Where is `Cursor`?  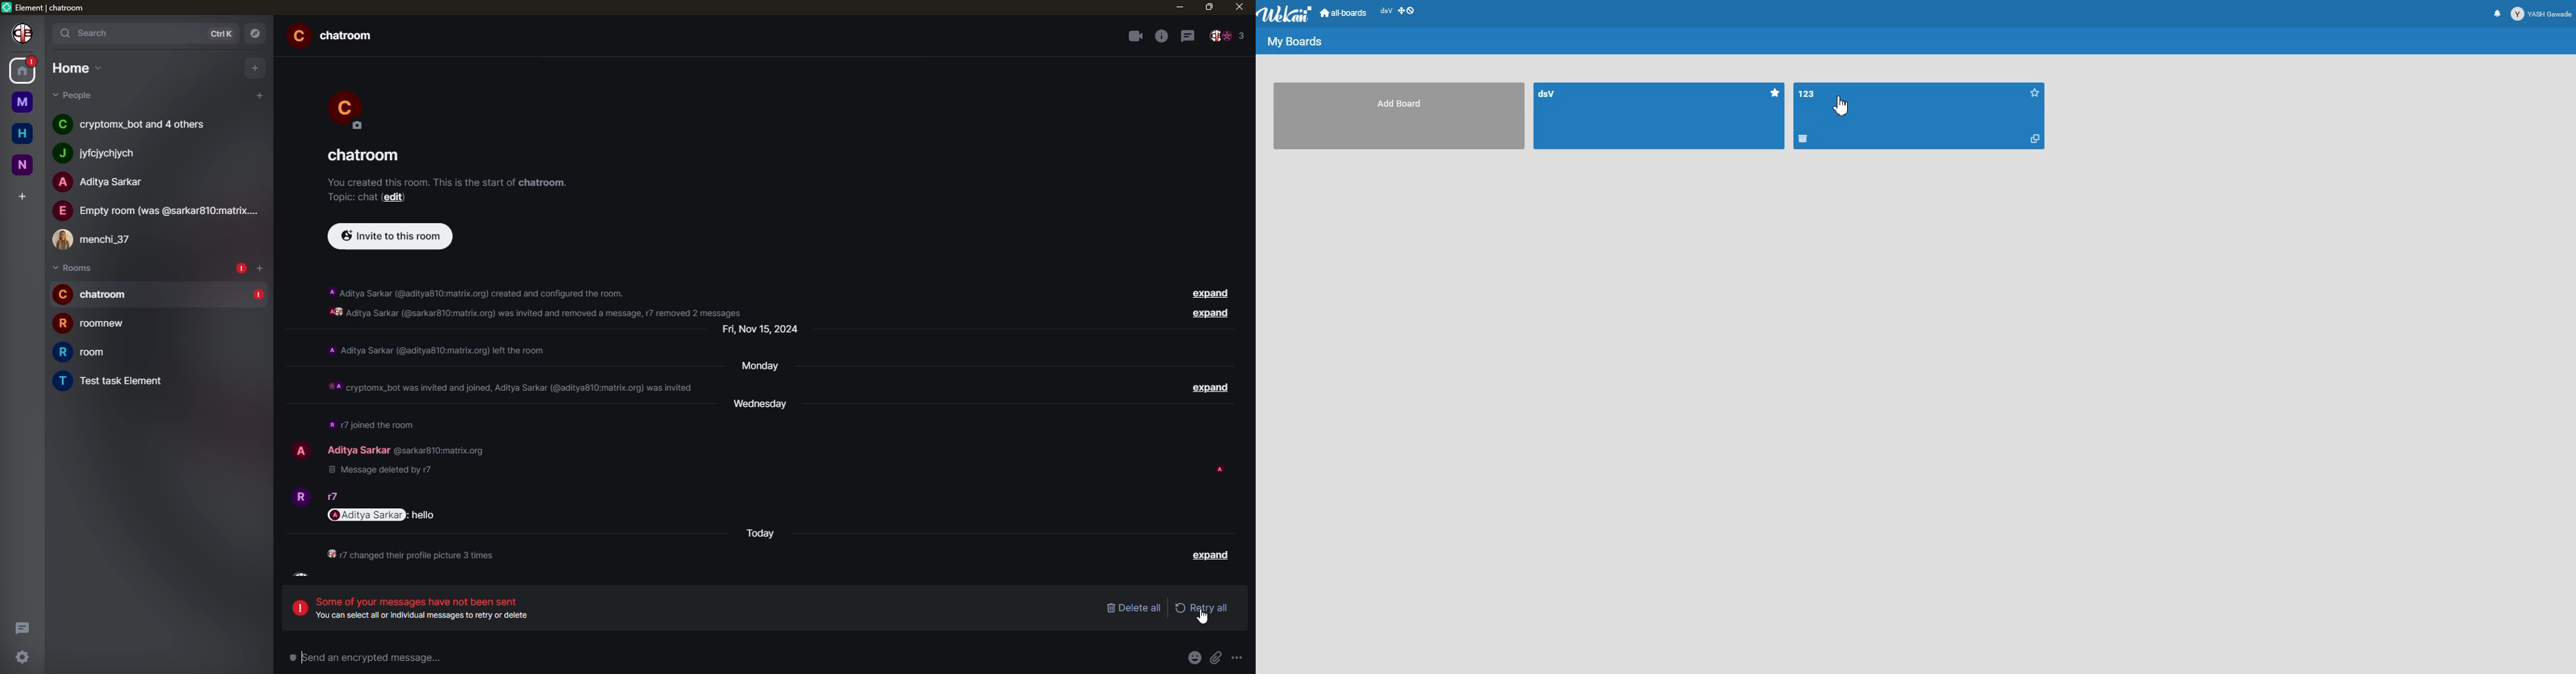
Cursor is located at coordinates (1844, 107).